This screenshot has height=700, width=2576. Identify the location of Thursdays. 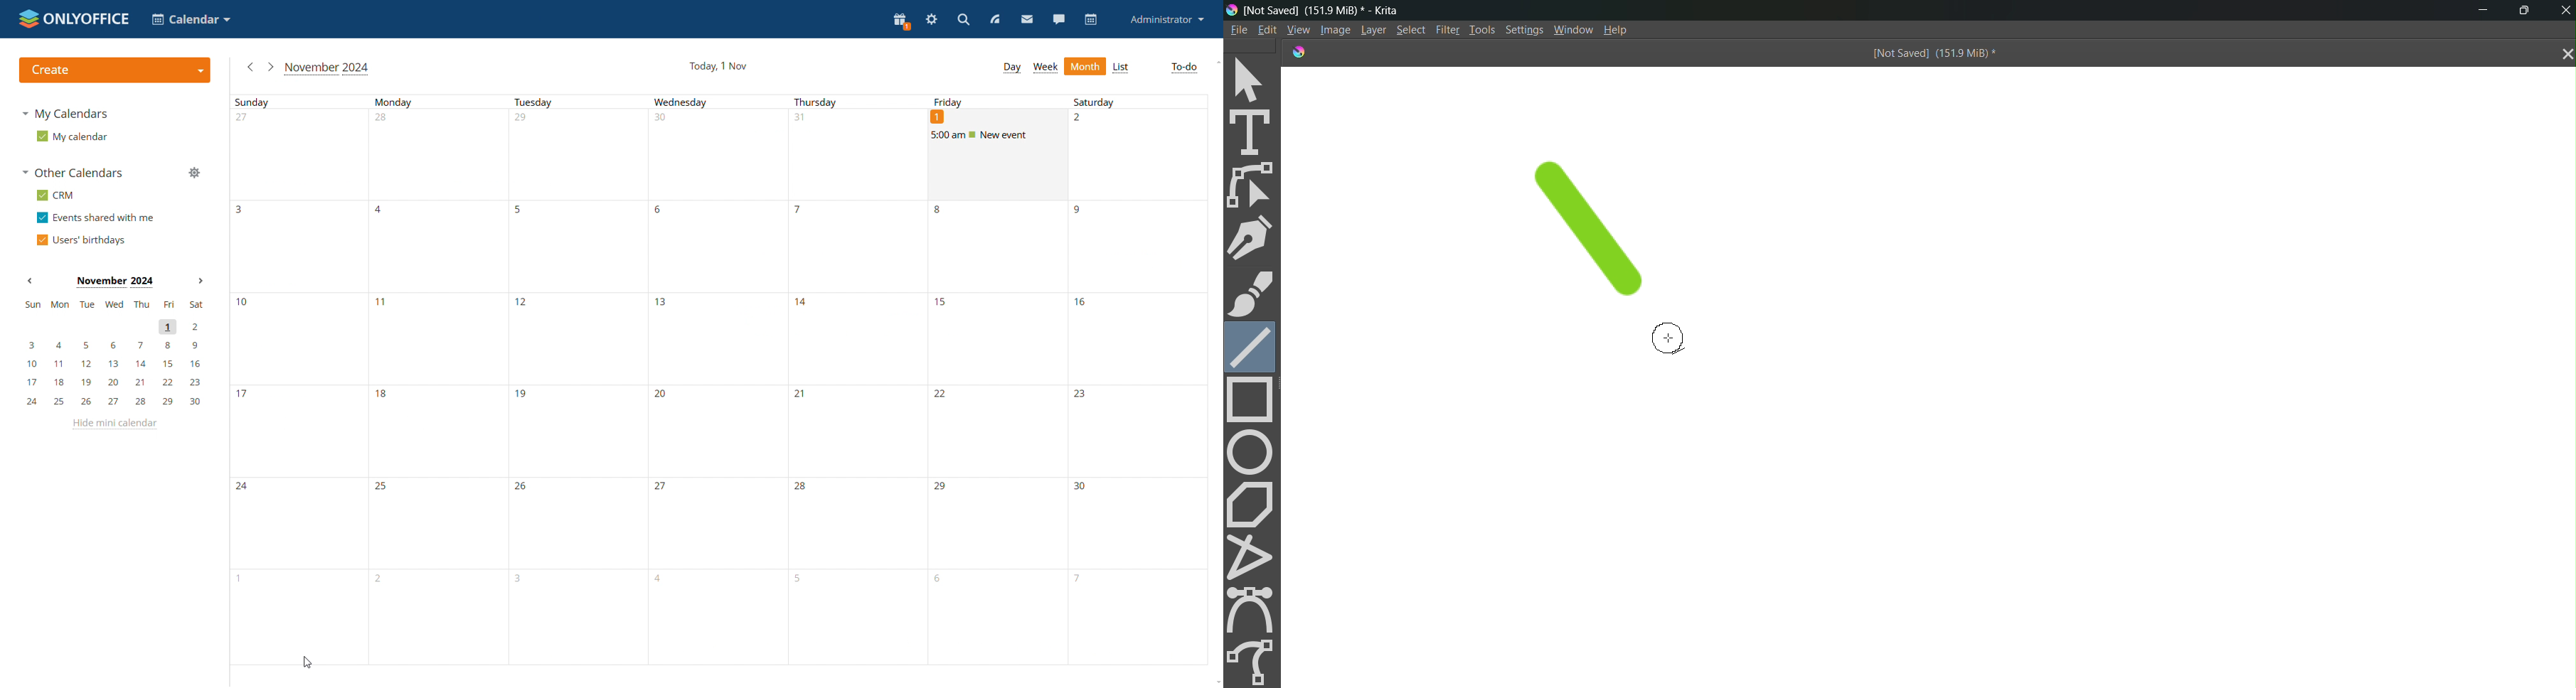
(853, 380).